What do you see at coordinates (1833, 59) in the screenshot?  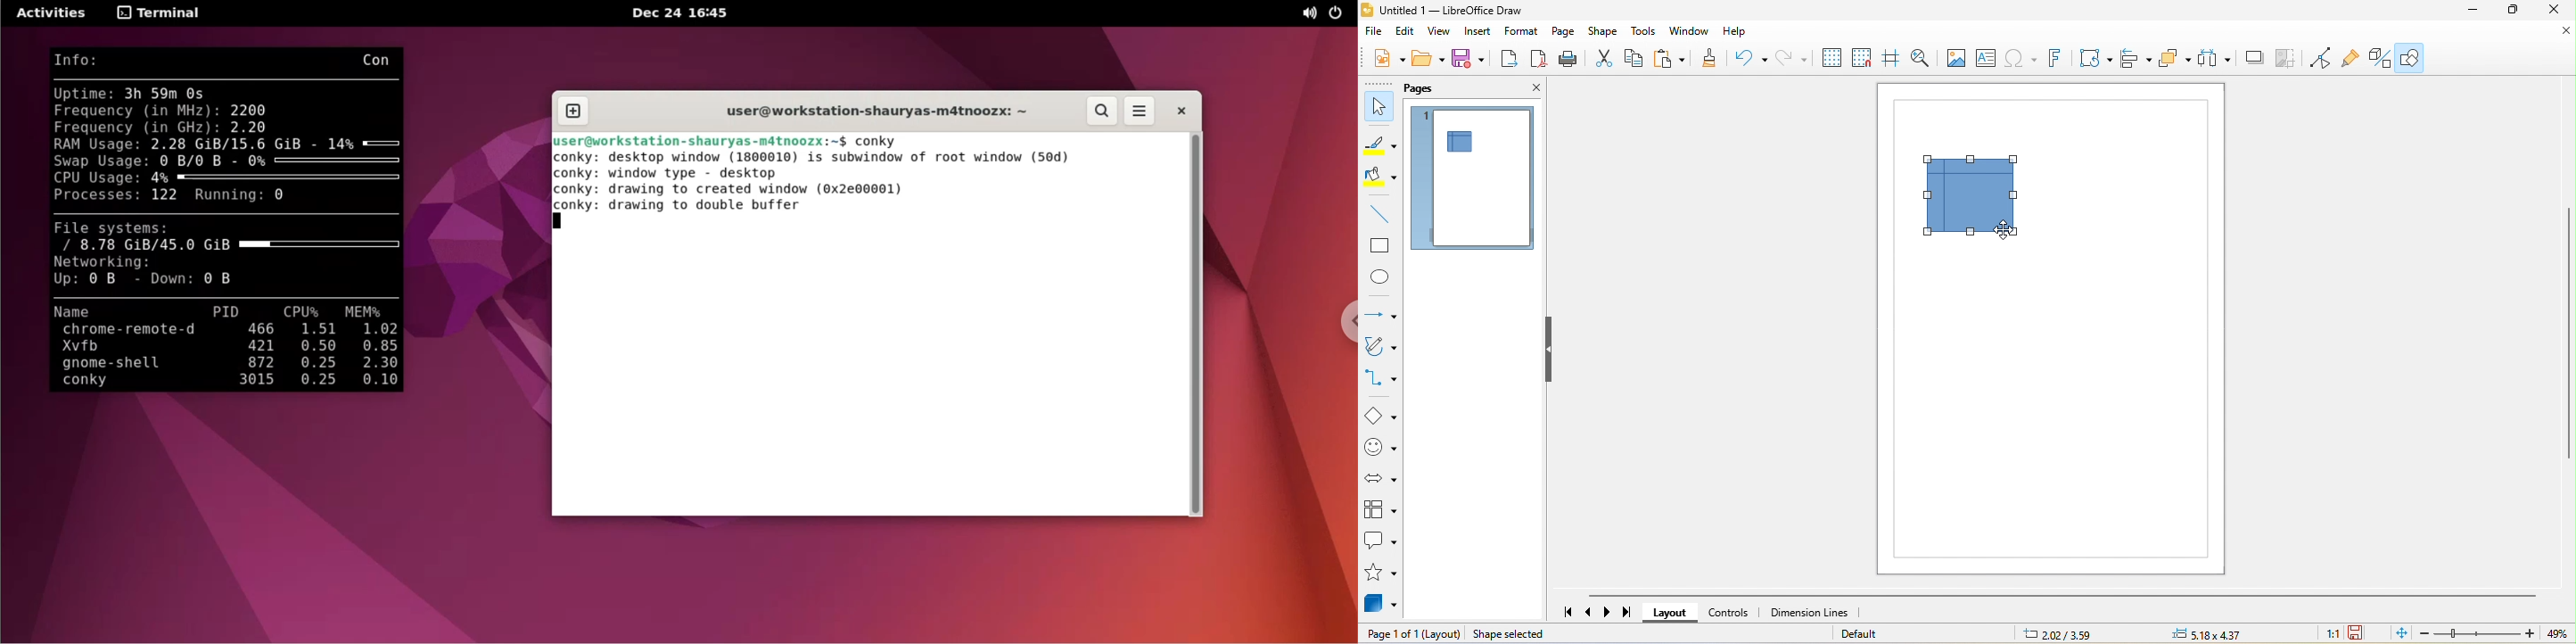 I see `display grid` at bounding box center [1833, 59].